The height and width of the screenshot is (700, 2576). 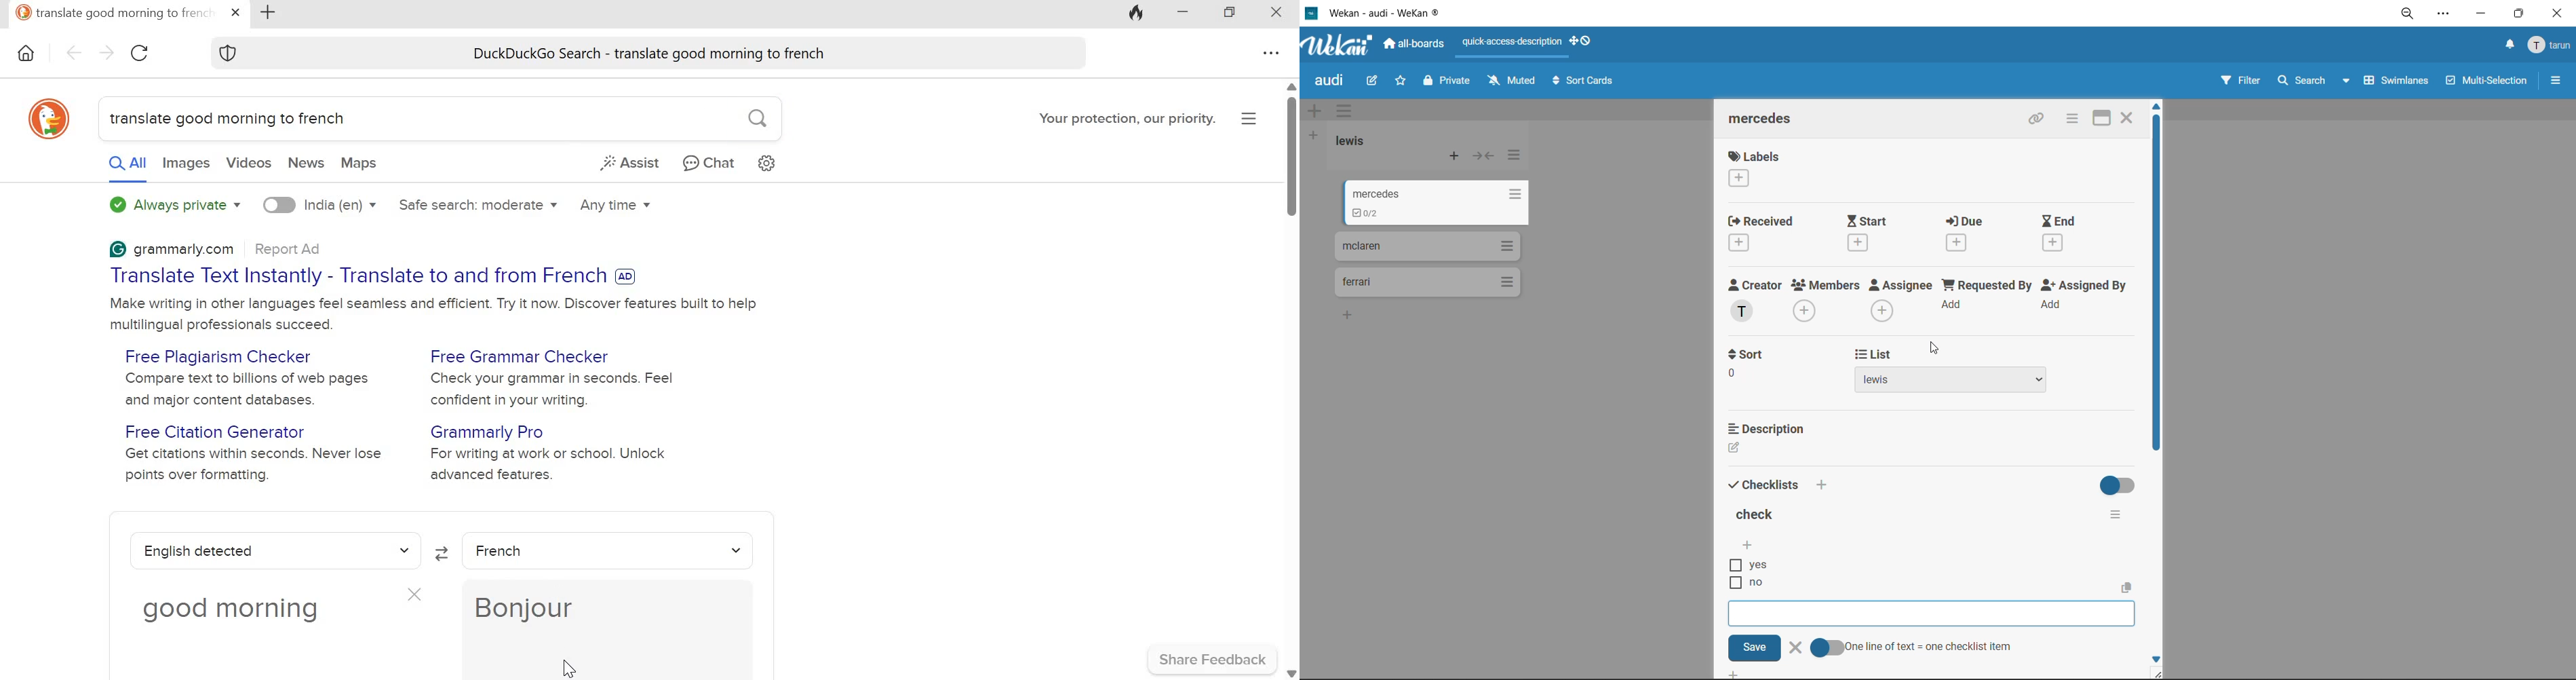 What do you see at coordinates (480, 205) in the screenshot?
I see `Safe search: moderate` at bounding box center [480, 205].